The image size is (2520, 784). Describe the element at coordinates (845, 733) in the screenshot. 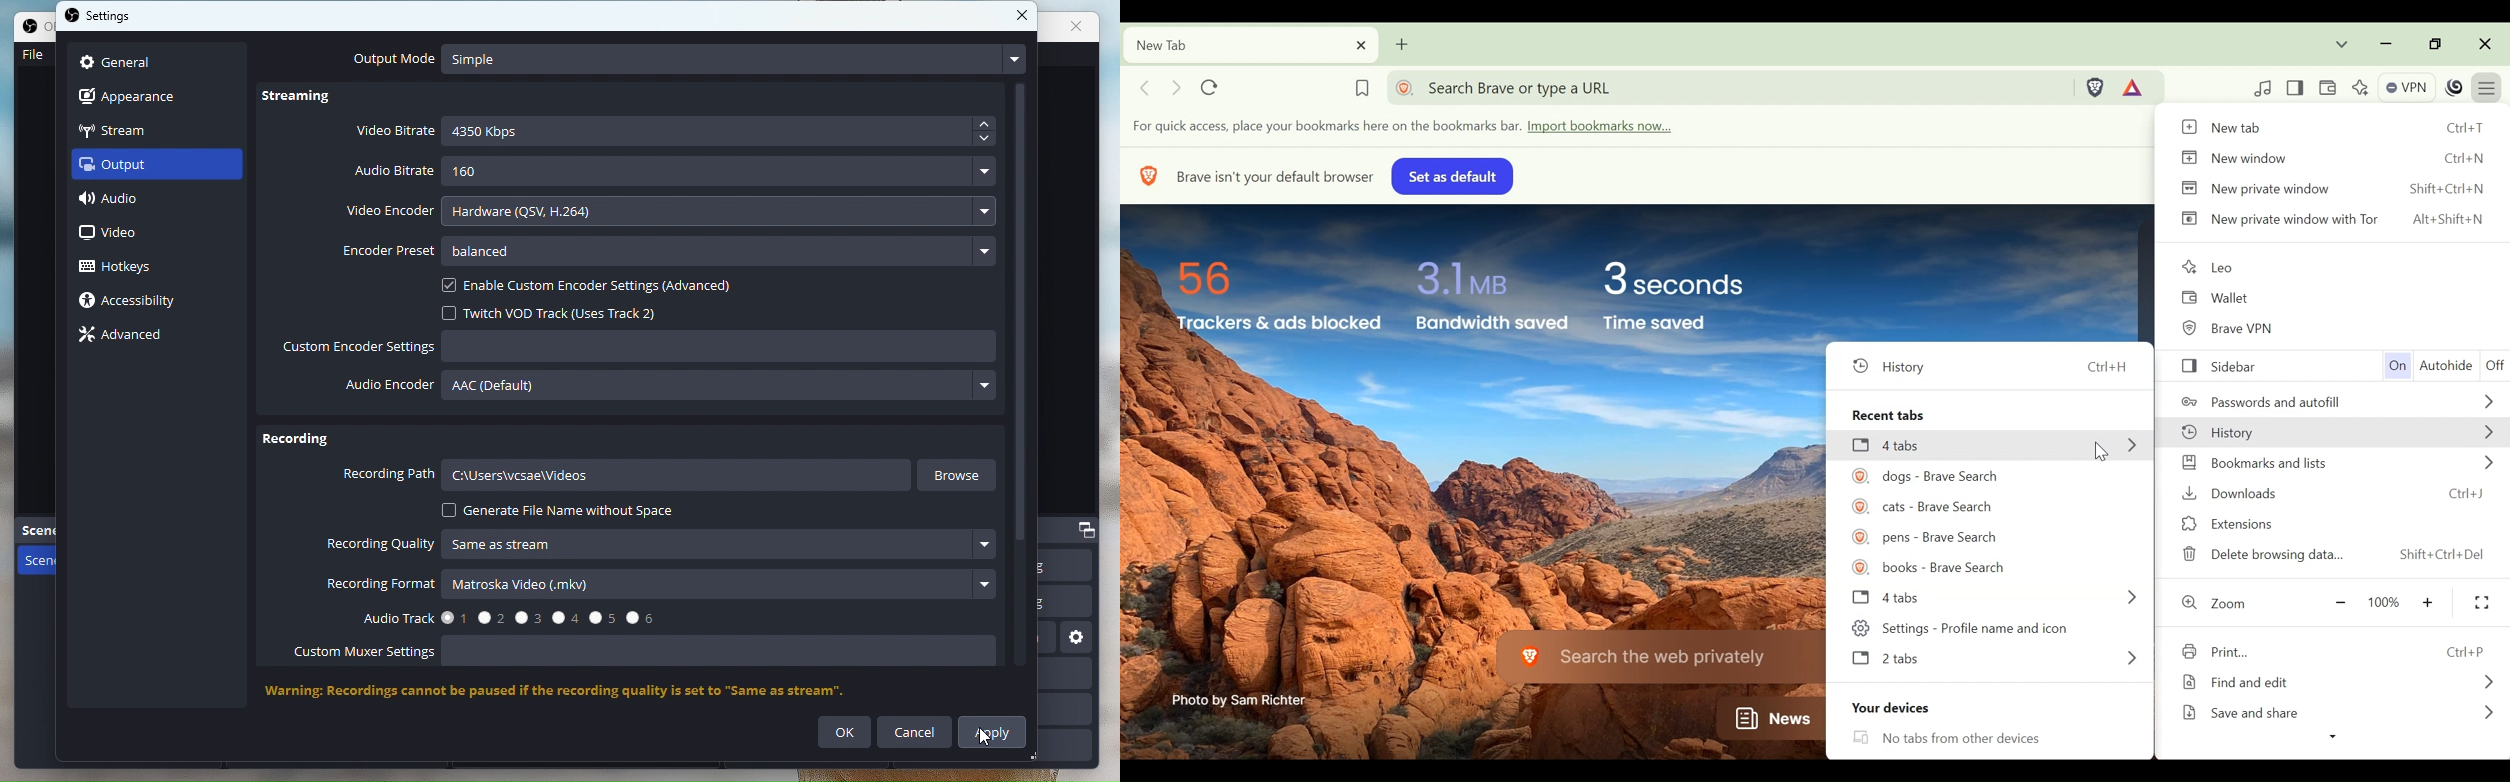

I see `ok` at that location.